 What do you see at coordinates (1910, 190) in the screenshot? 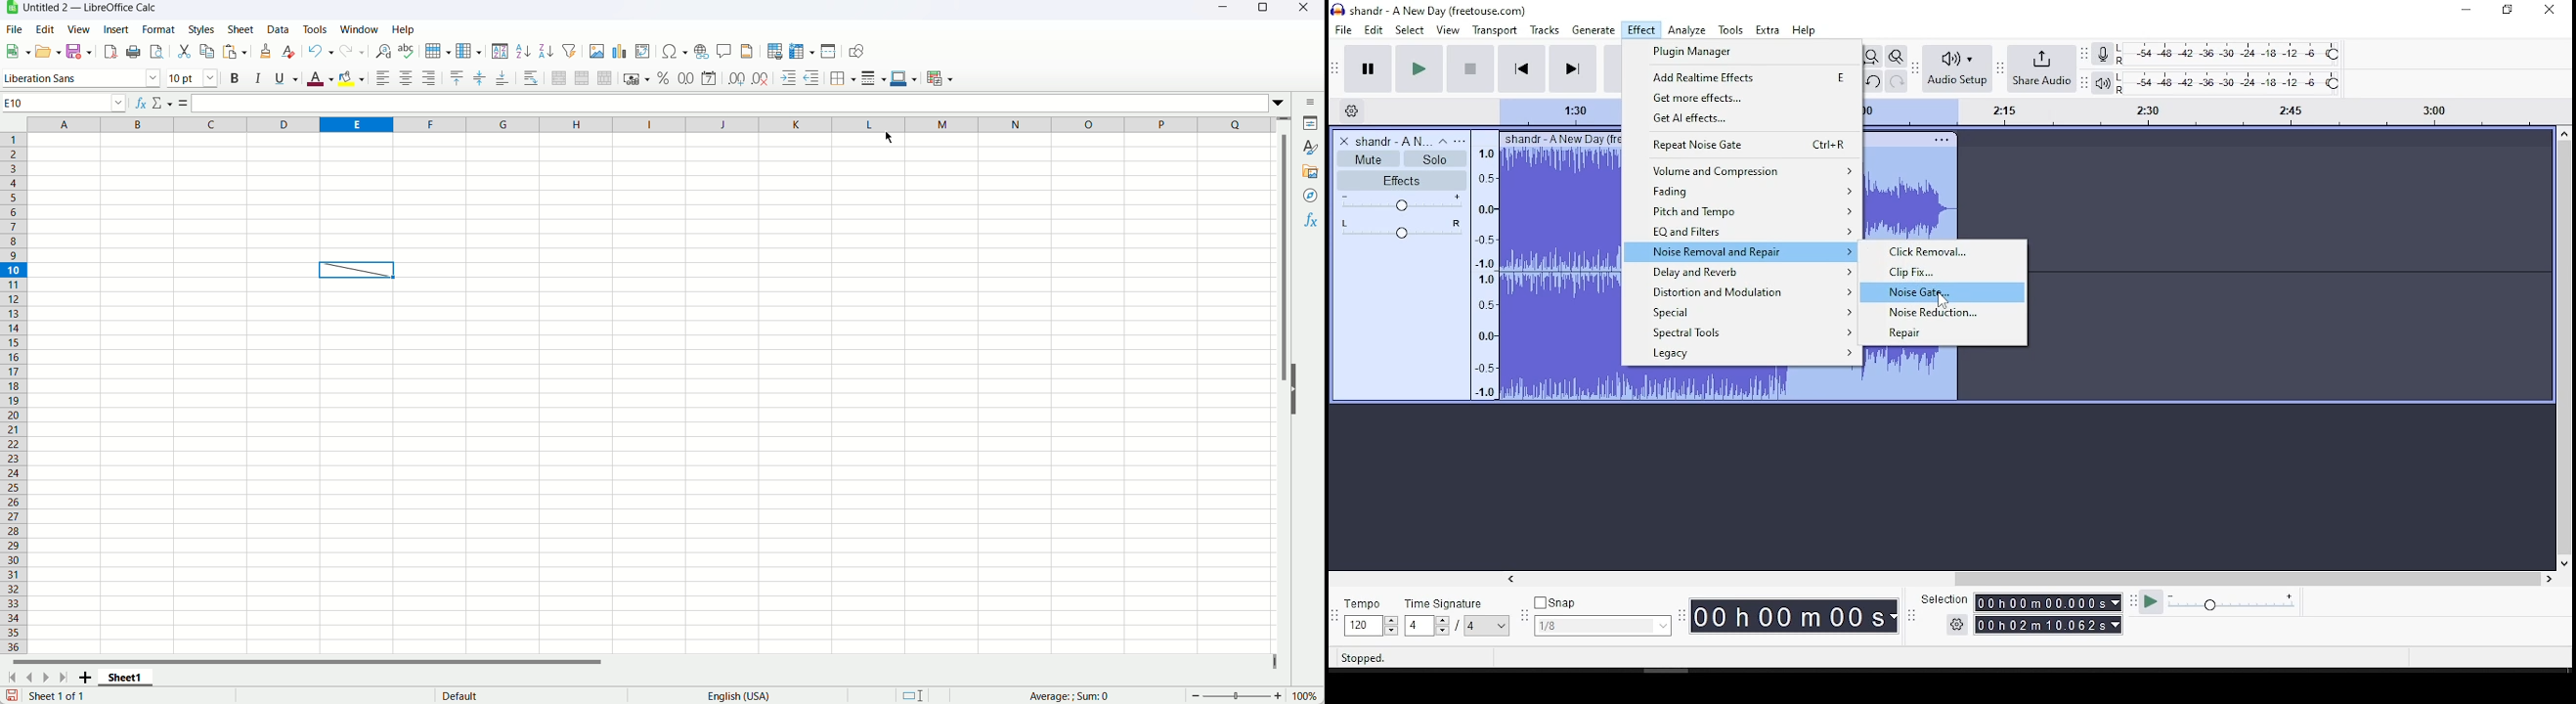
I see `audio track` at bounding box center [1910, 190].